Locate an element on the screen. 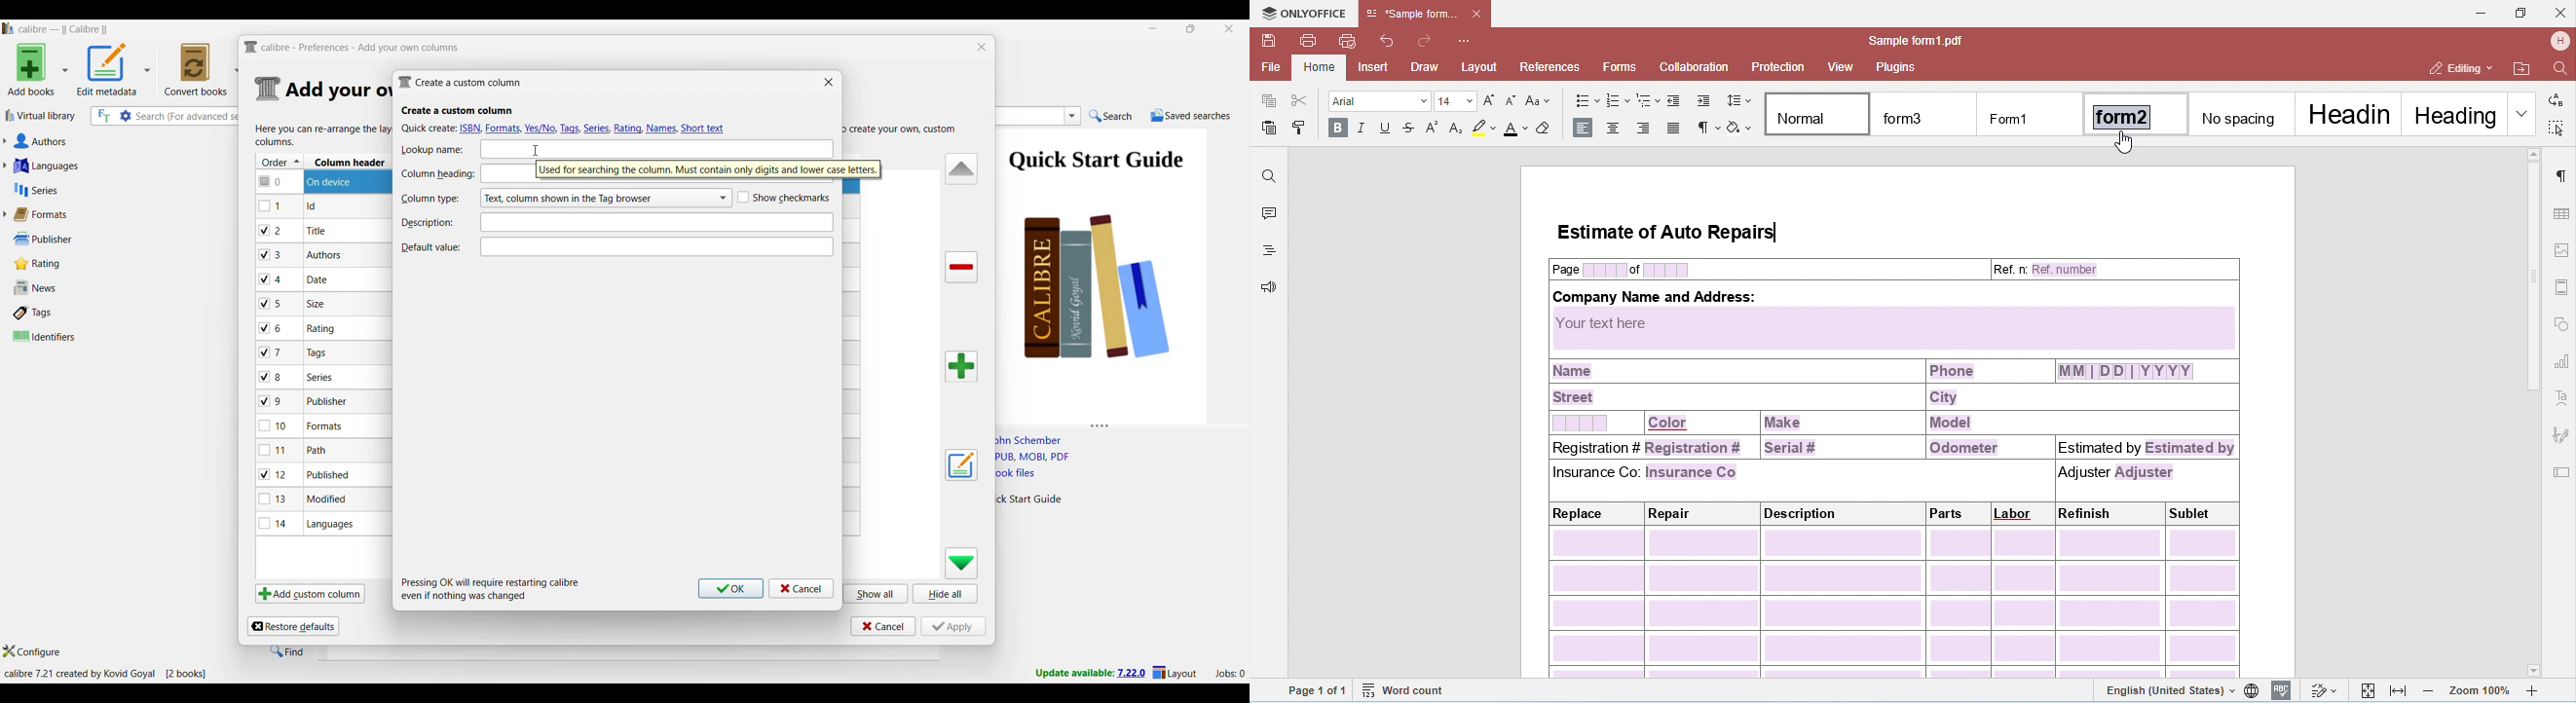  Text is located at coordinates (656, 247).